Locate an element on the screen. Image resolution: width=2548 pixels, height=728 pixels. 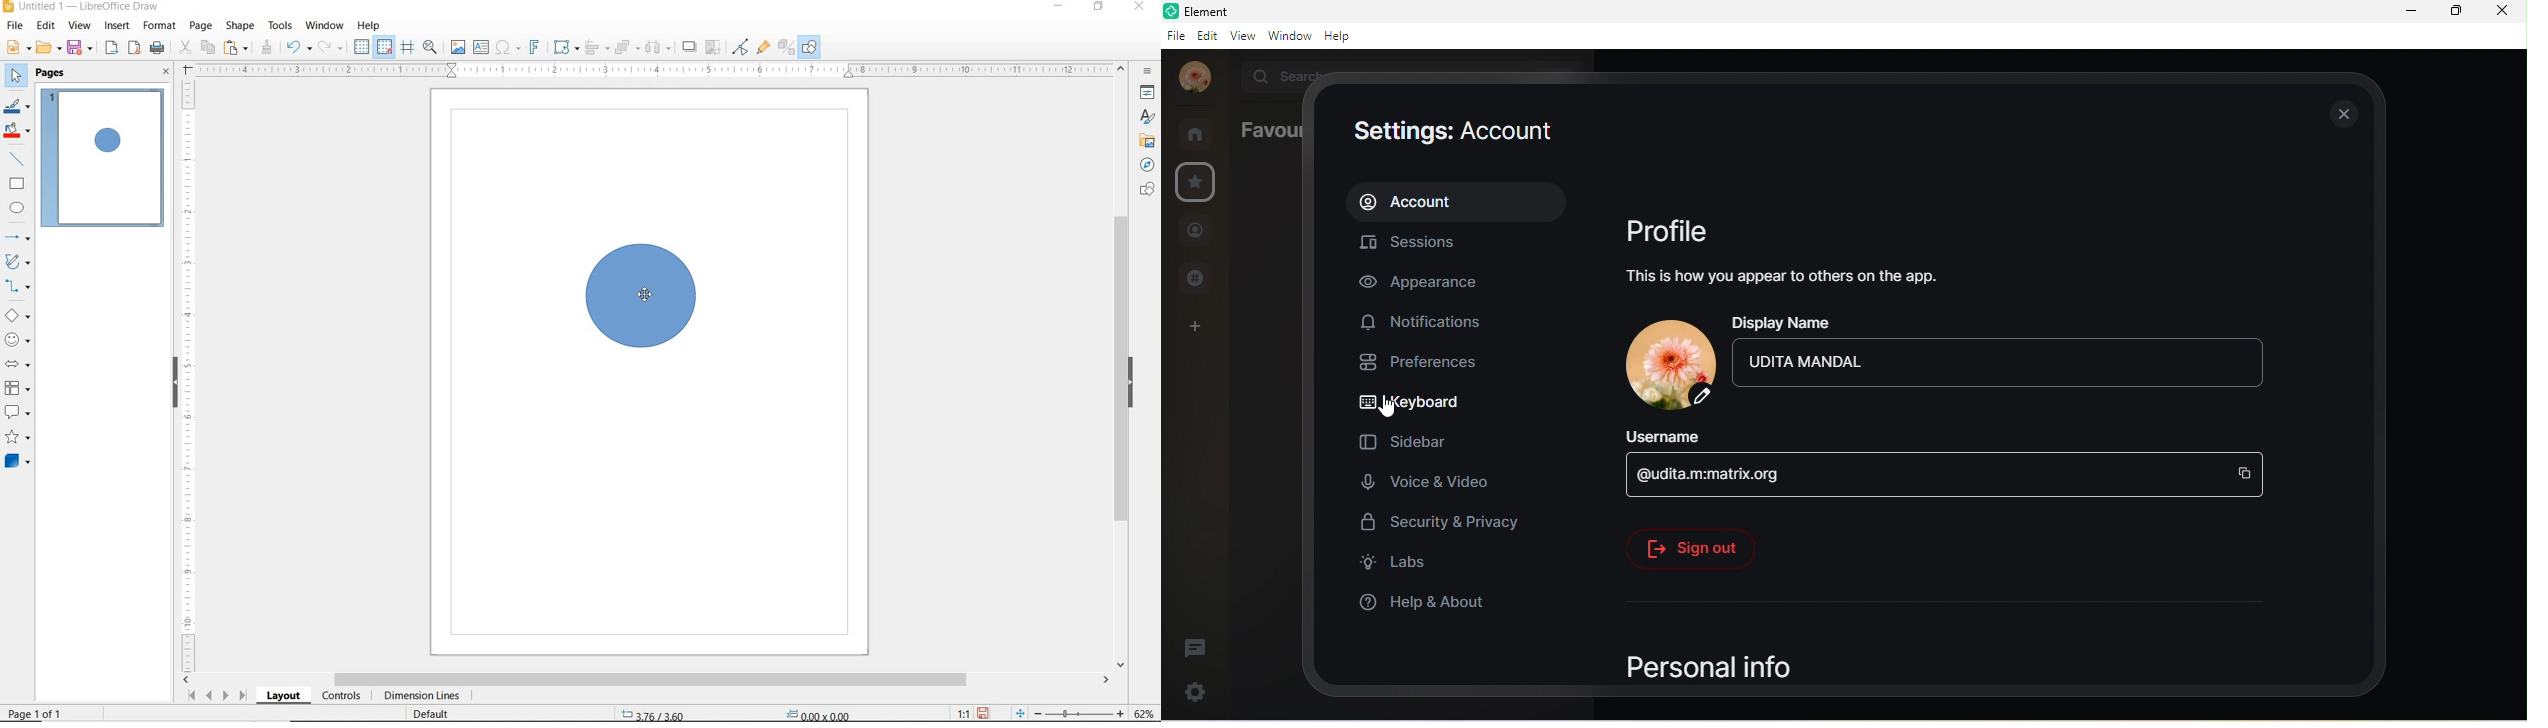
RECTANGLE is located at coordinates (19, 185).